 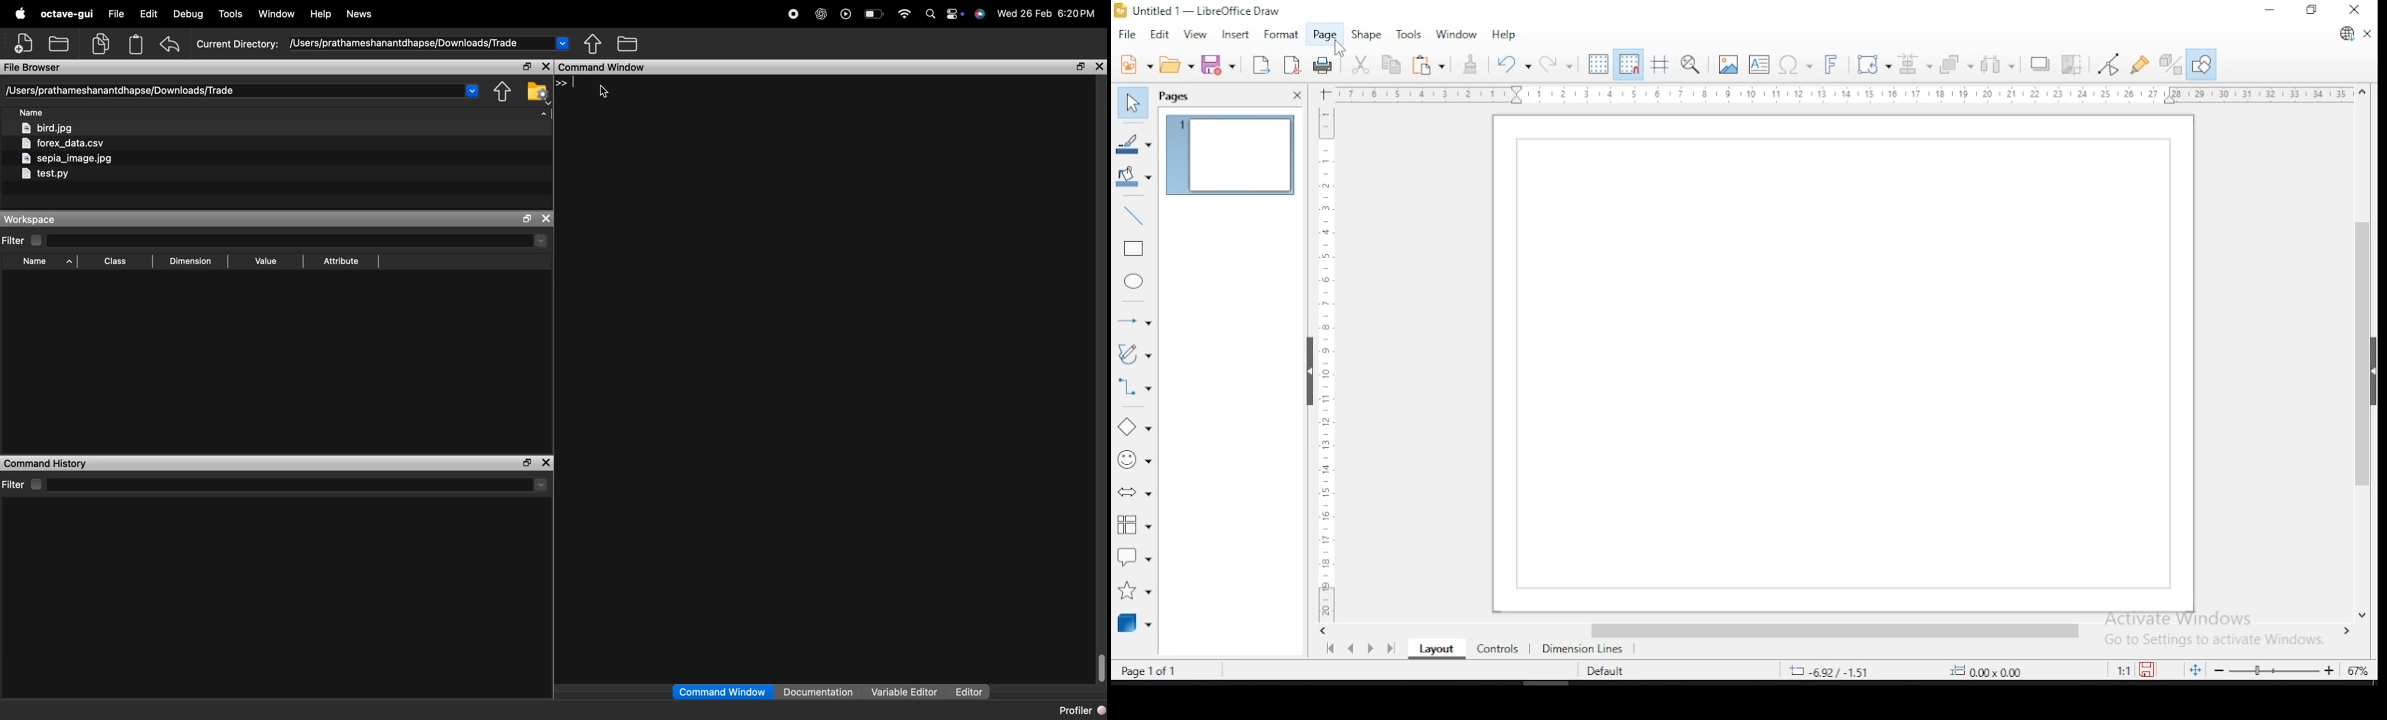 What do you see at coordinates (846, 14) in the screenshot?
I see `run` at bounding box center [846, 14].